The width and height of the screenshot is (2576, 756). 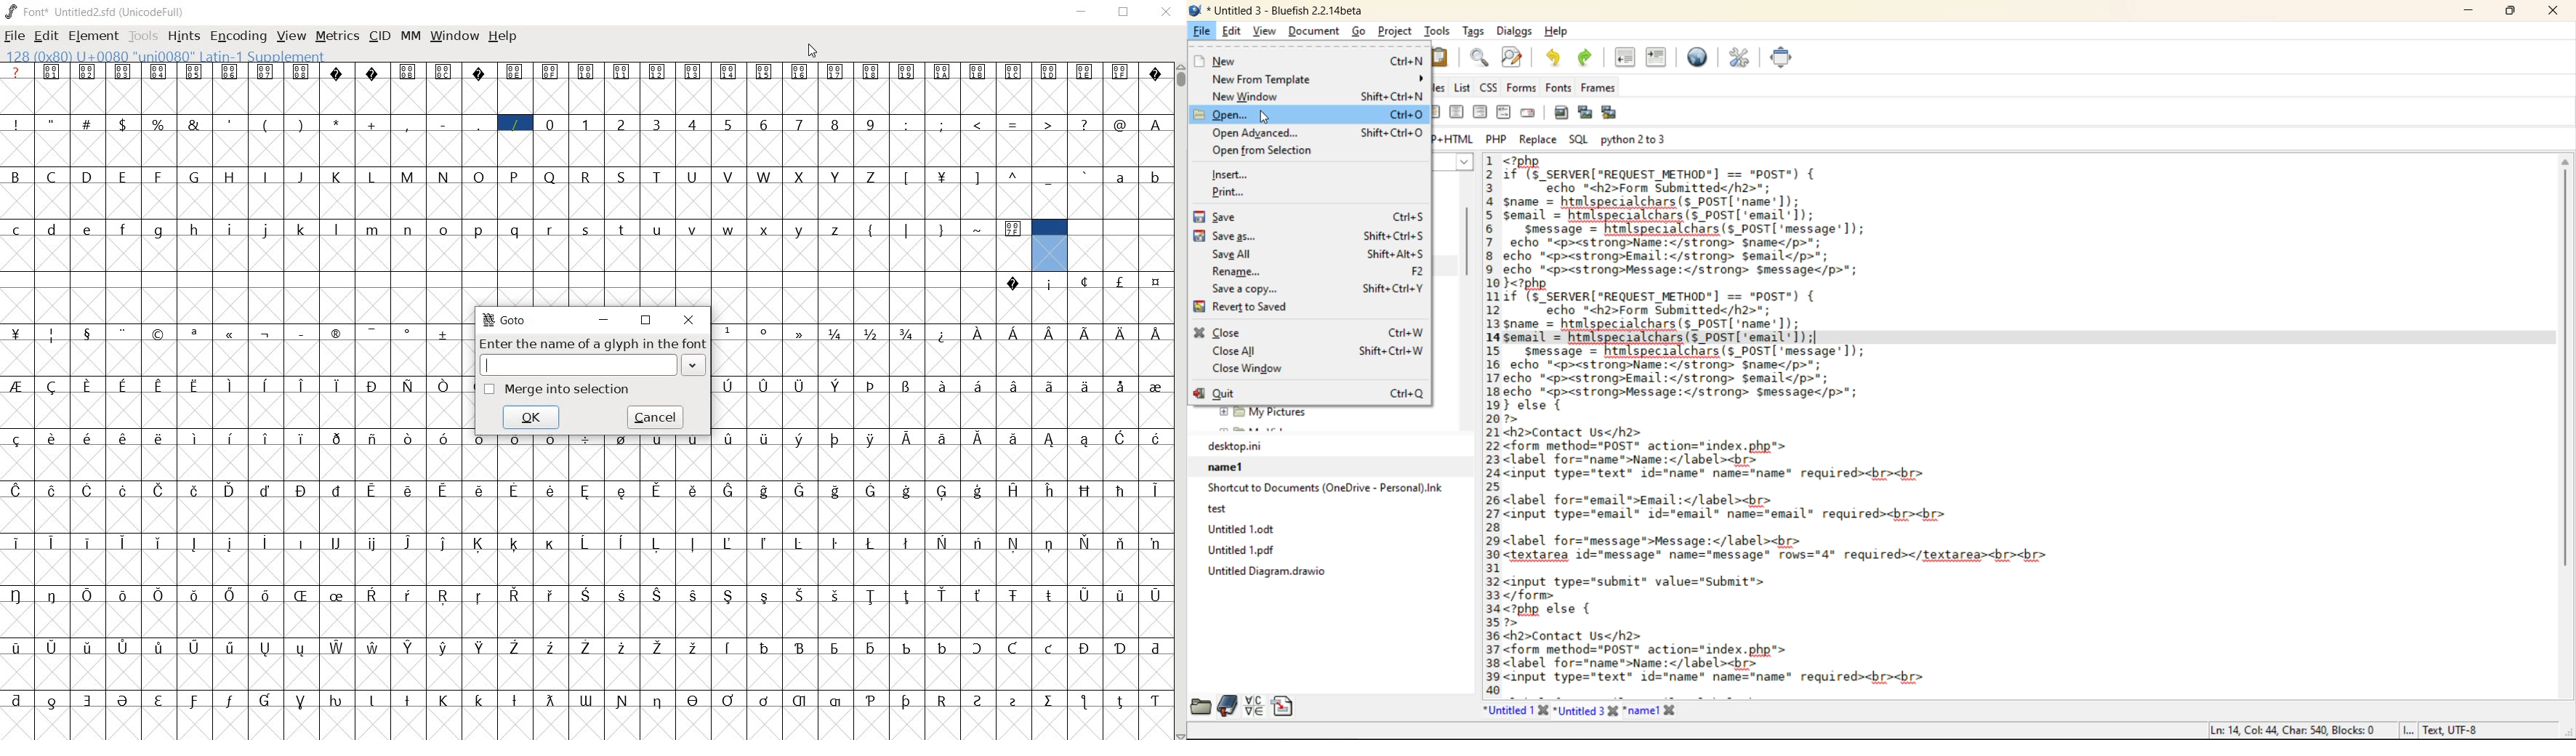 What do you see at coordinates (266, 542) in the screenshot?
I see `Symbol` at bounding box center [266, 542].